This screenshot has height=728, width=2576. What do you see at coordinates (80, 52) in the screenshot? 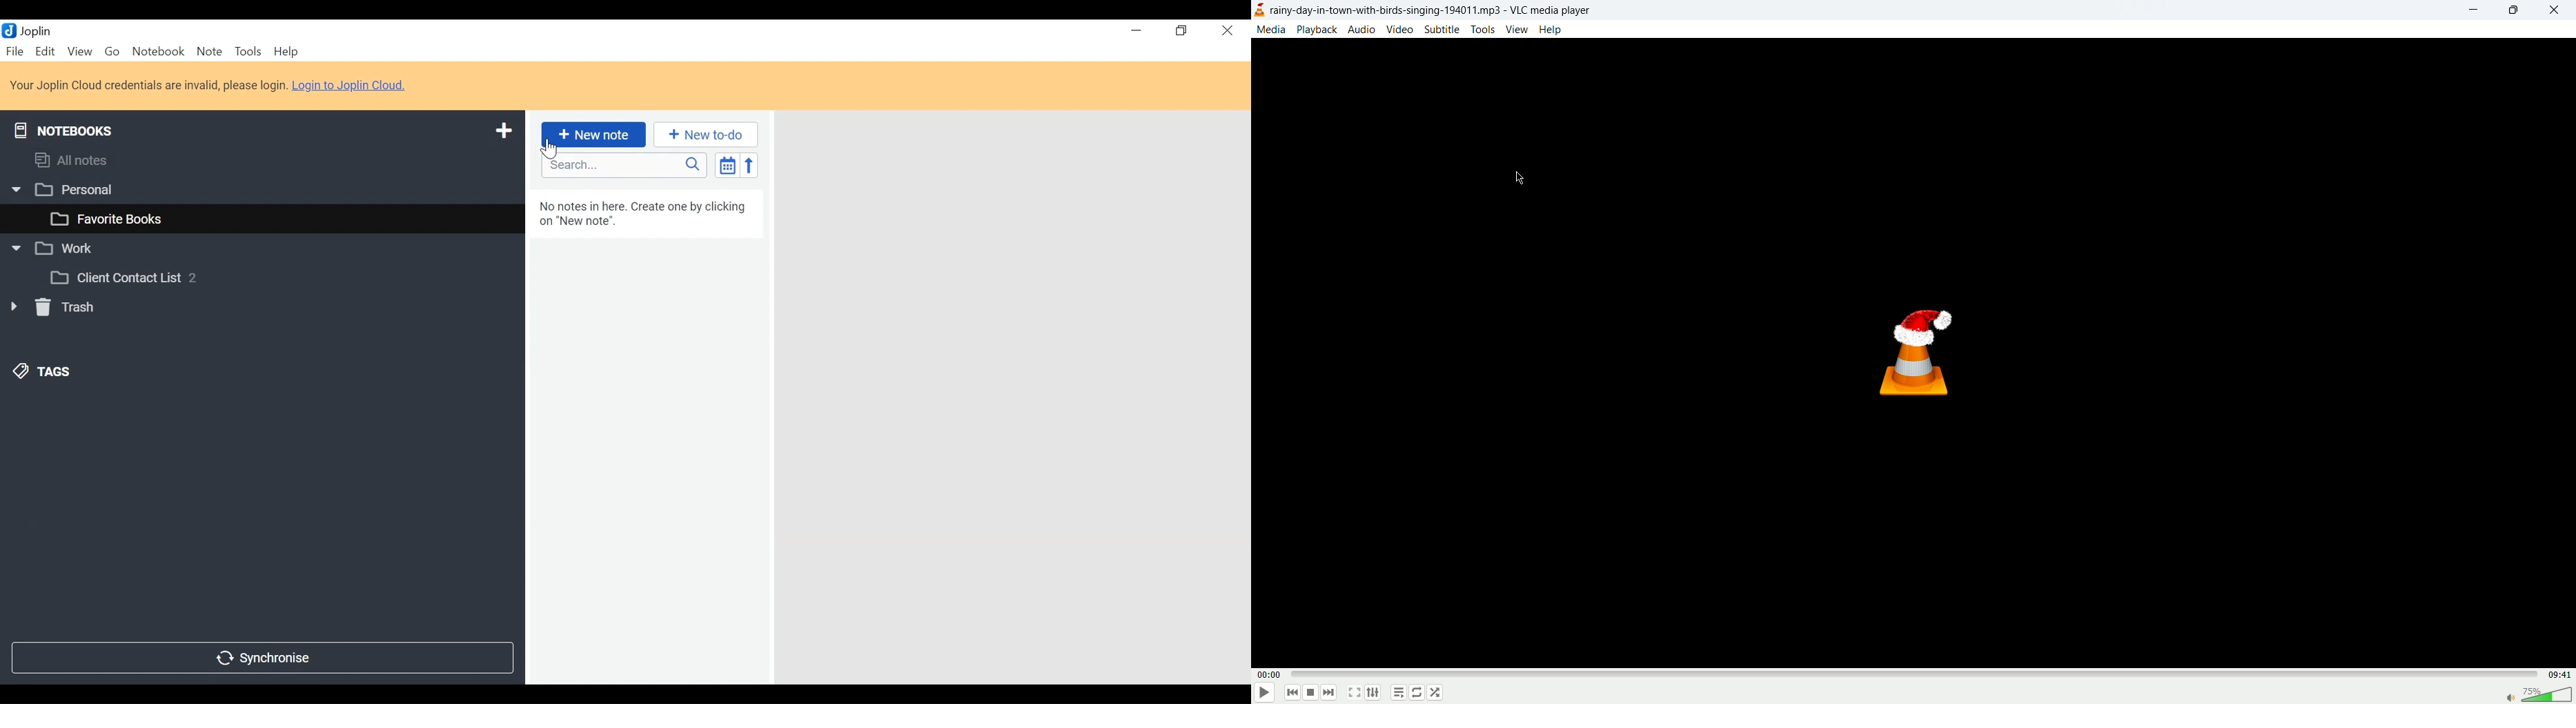
I see `View` at bounding box center [80, 52].